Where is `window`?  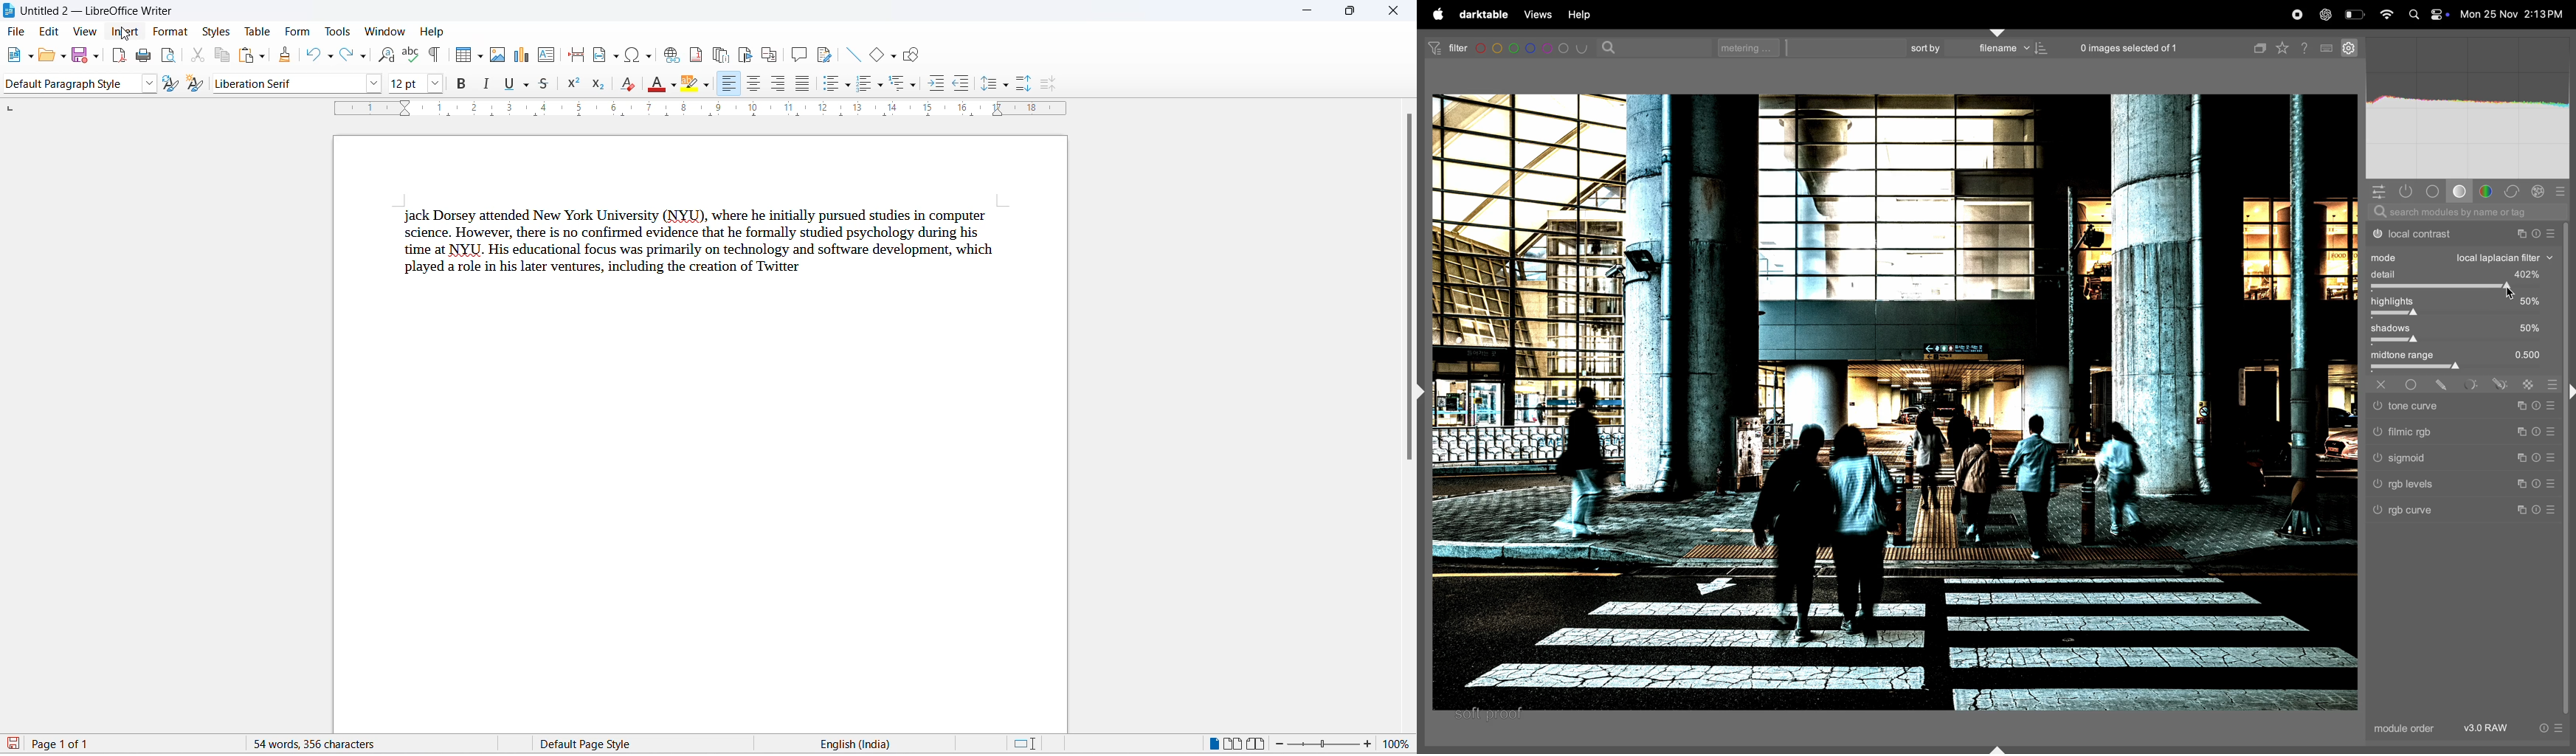
window is located at coordinates (384, 31).